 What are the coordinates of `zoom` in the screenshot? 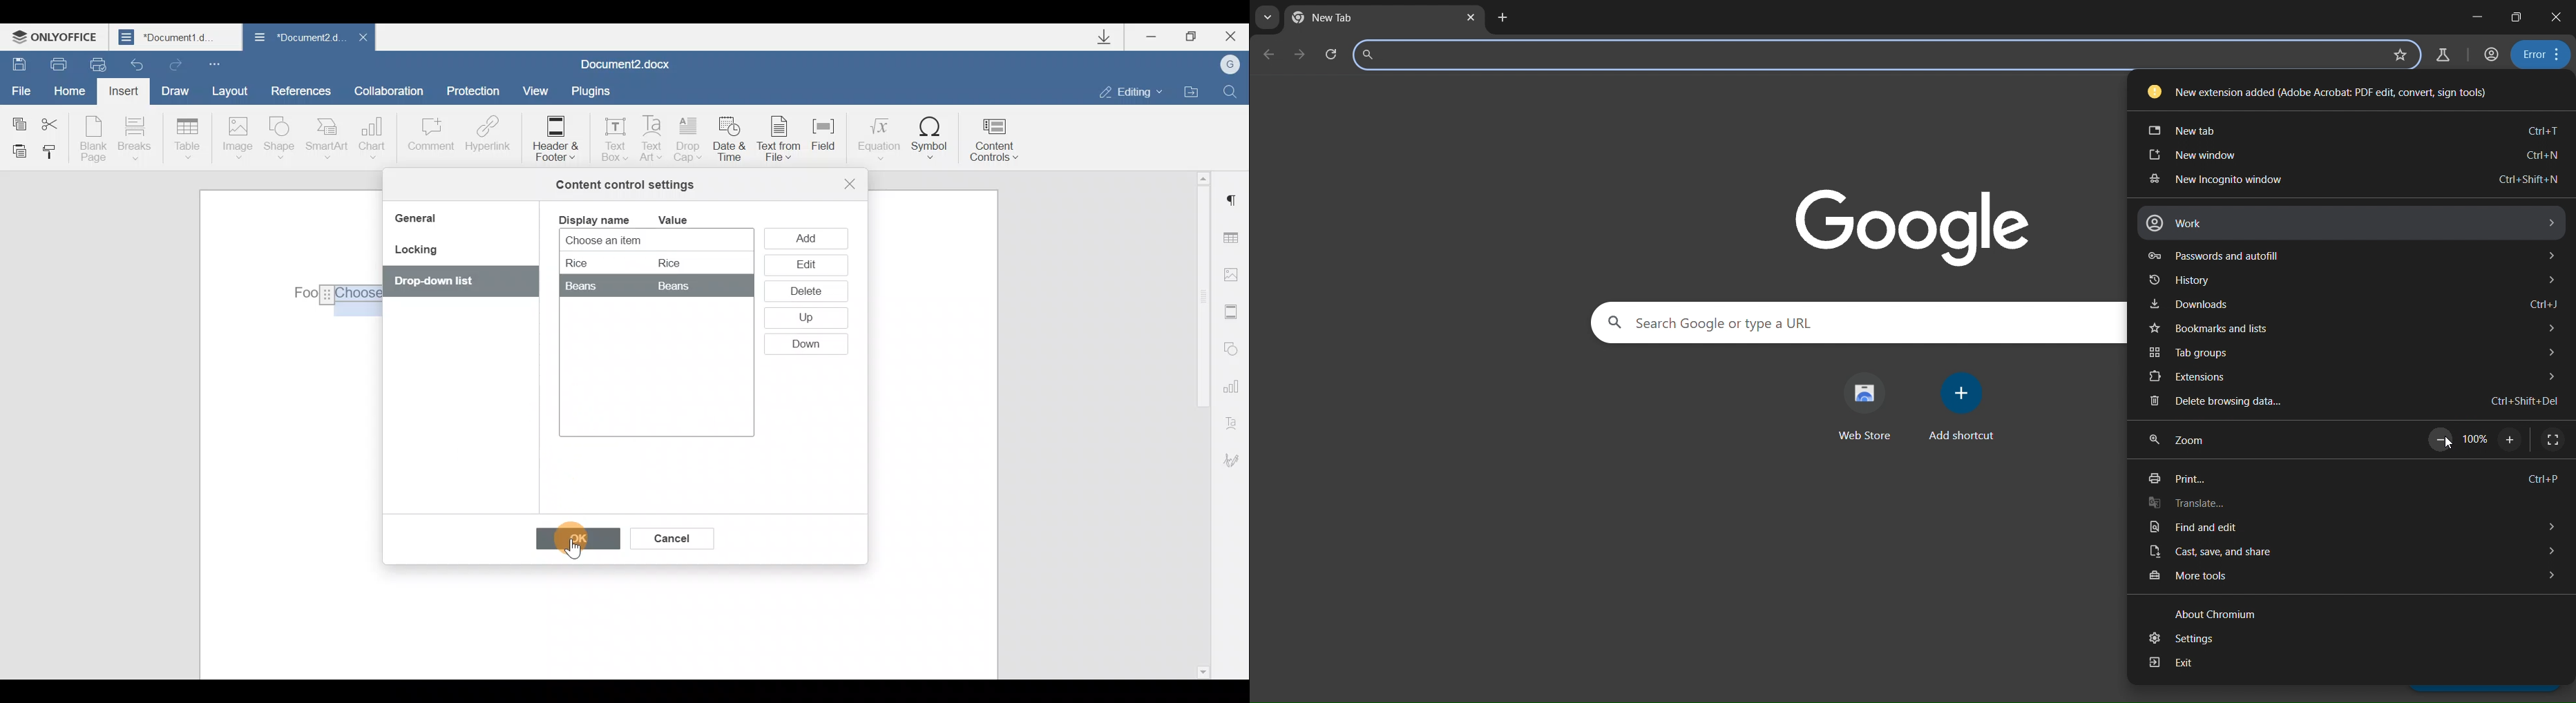 It's located at (2179, 441).